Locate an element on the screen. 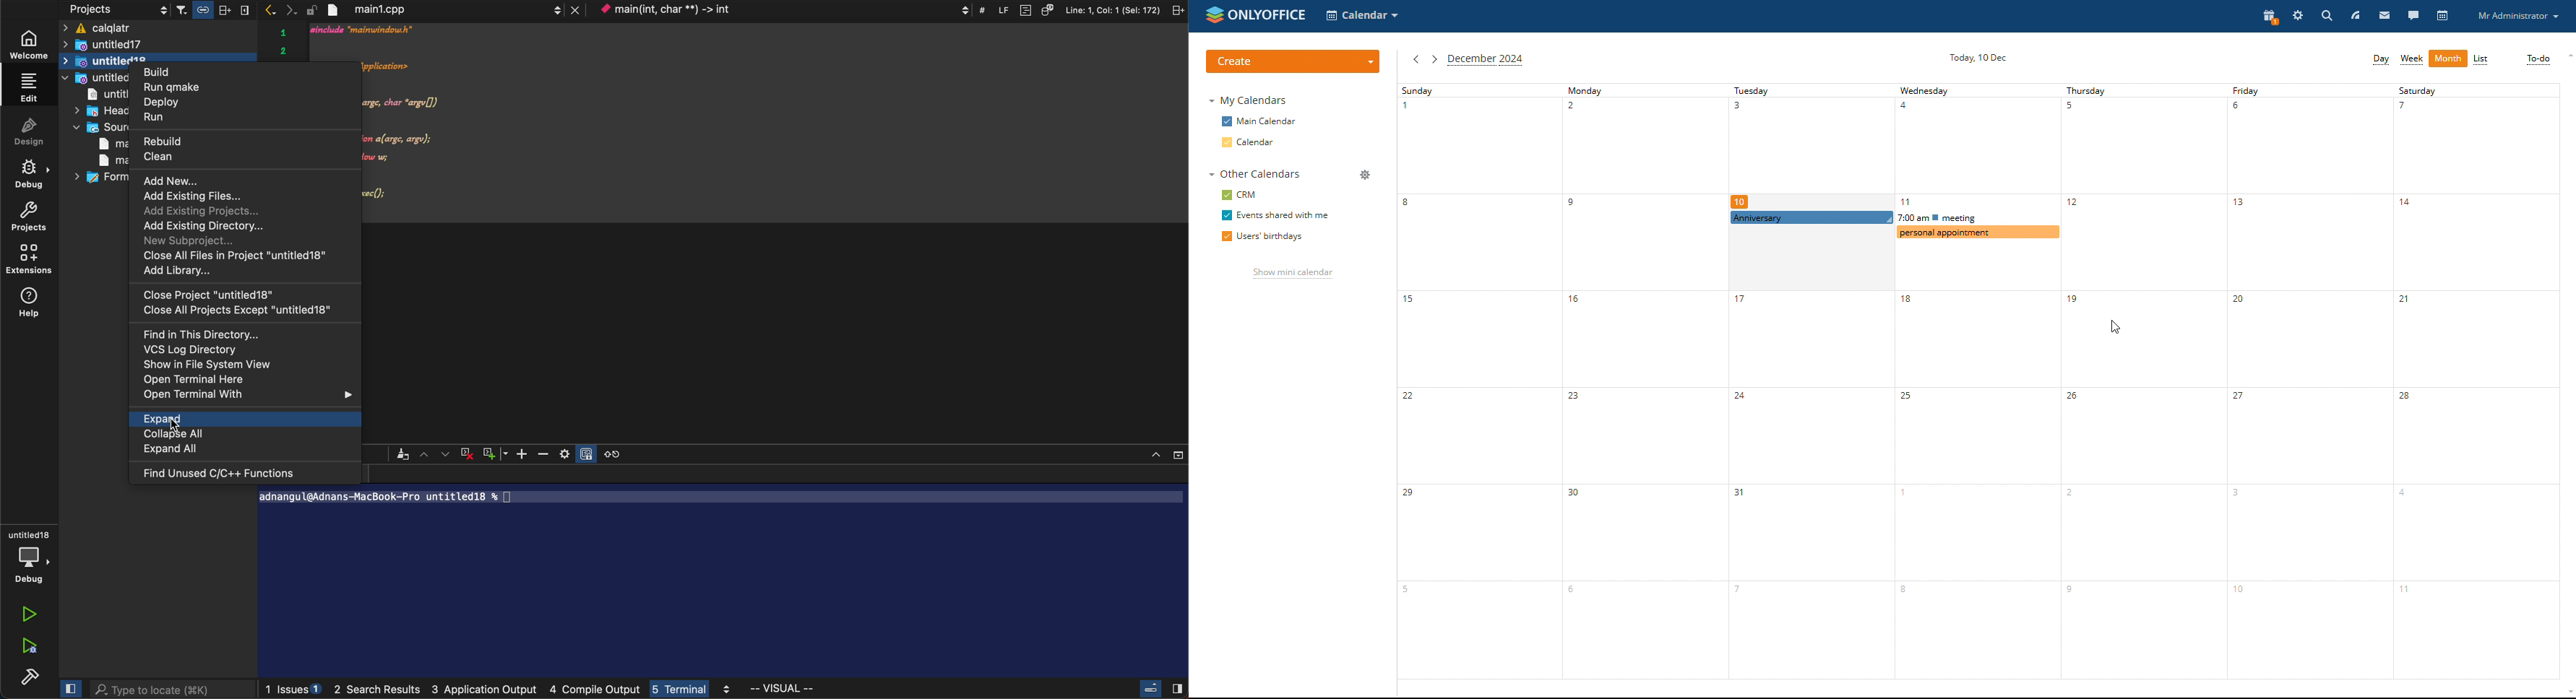 The width and height of the screenshot is (2576, 700). split horizontally is located at coordinates (224, 8).